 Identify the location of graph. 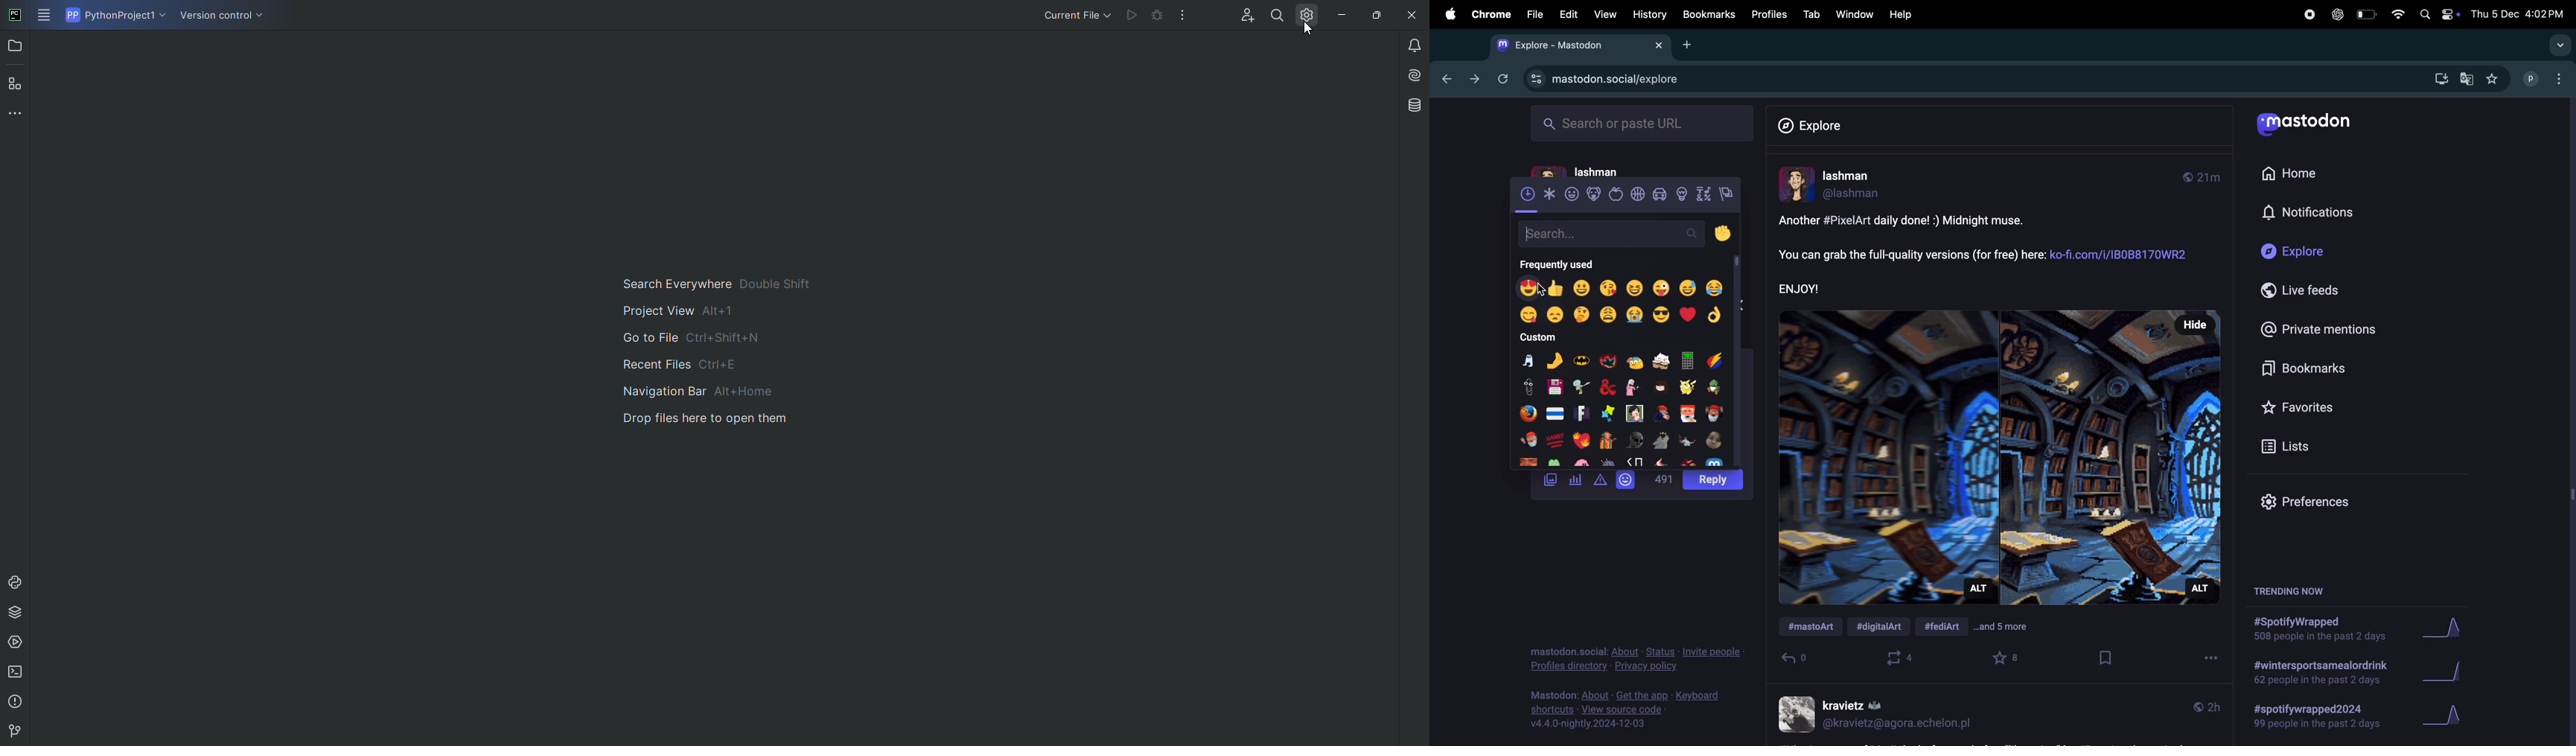
(2449, 718).